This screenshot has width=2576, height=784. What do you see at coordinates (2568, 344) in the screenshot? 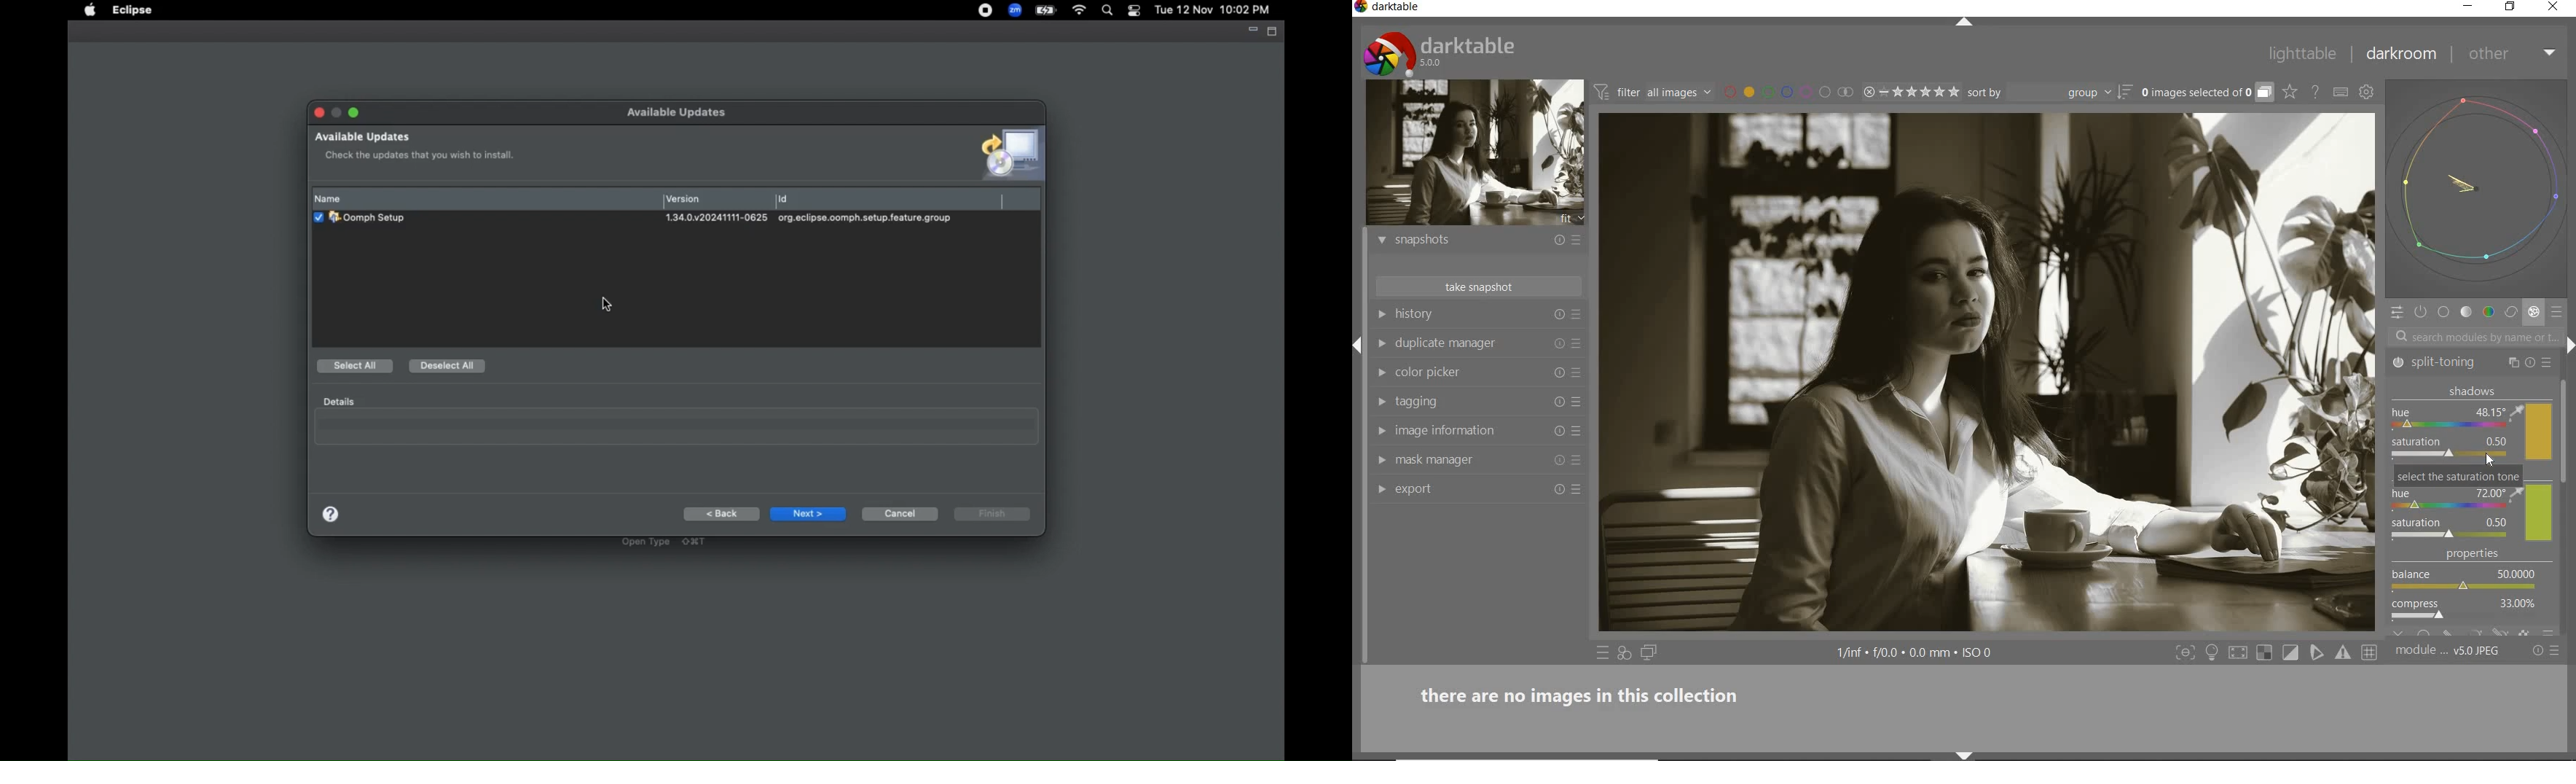
I see `shift+ctrl+r` at bounding box center [2568, 344].